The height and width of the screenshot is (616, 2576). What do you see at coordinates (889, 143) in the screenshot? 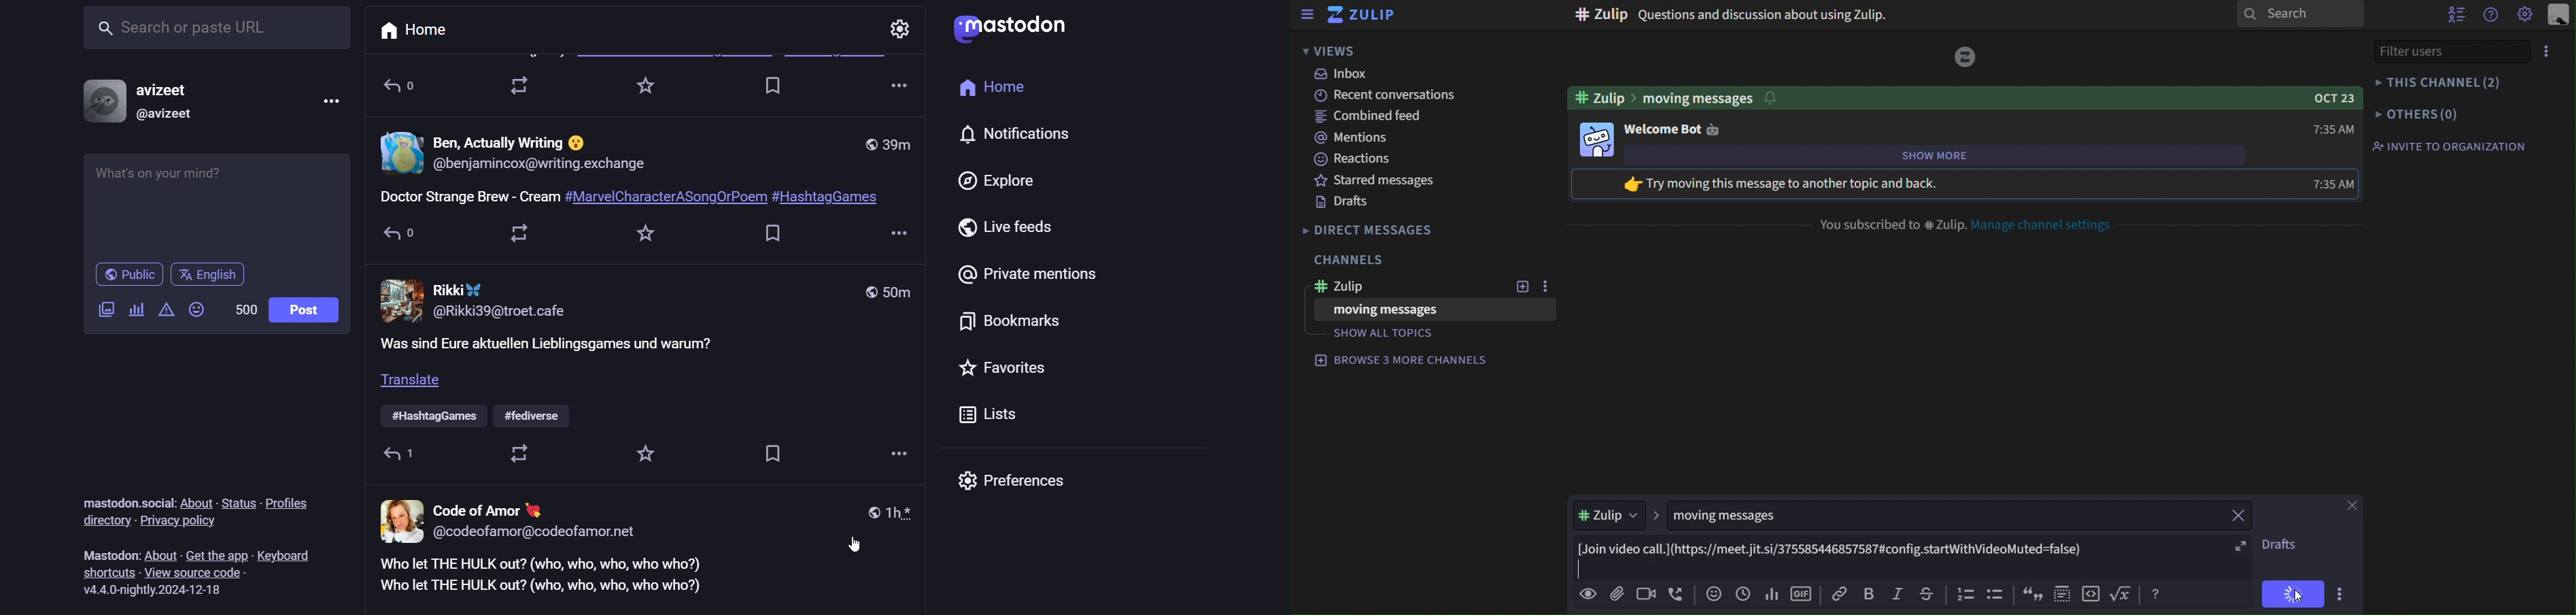
I see `39m` at bounding box center [889, 143].